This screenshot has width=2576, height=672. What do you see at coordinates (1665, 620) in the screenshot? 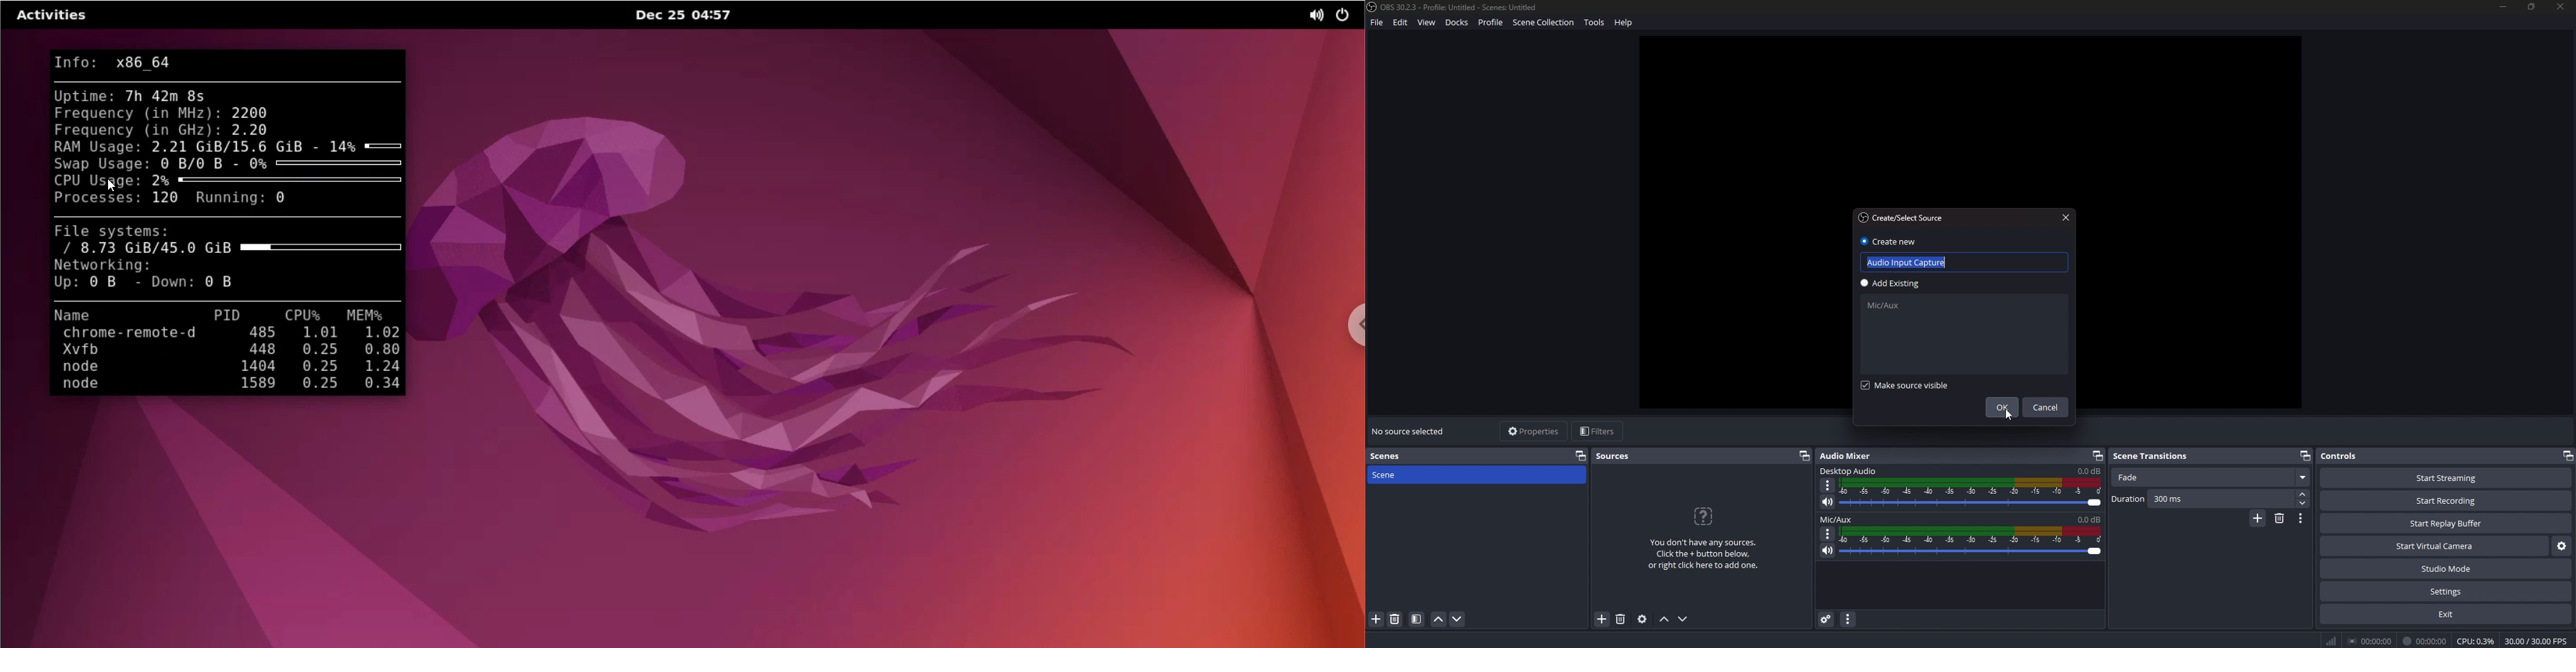
I see `move source up` at bounding box center [1665, 620].